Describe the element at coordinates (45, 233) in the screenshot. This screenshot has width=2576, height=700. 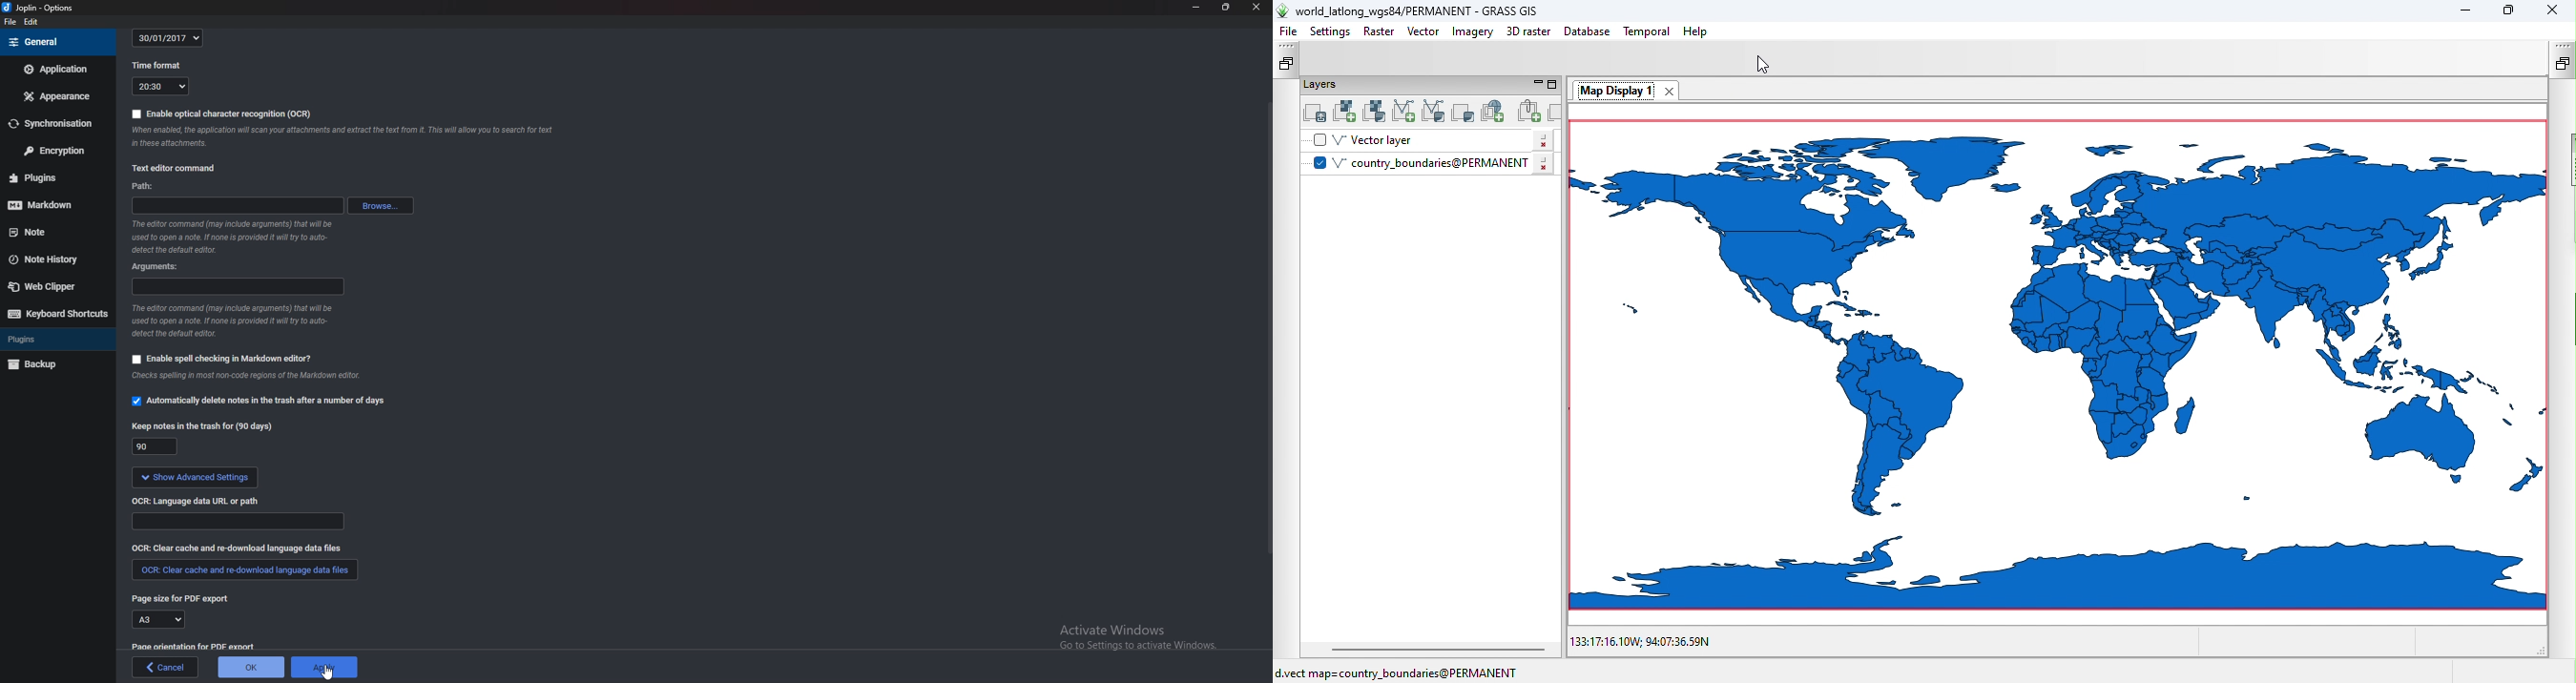
I see `note` at that location.